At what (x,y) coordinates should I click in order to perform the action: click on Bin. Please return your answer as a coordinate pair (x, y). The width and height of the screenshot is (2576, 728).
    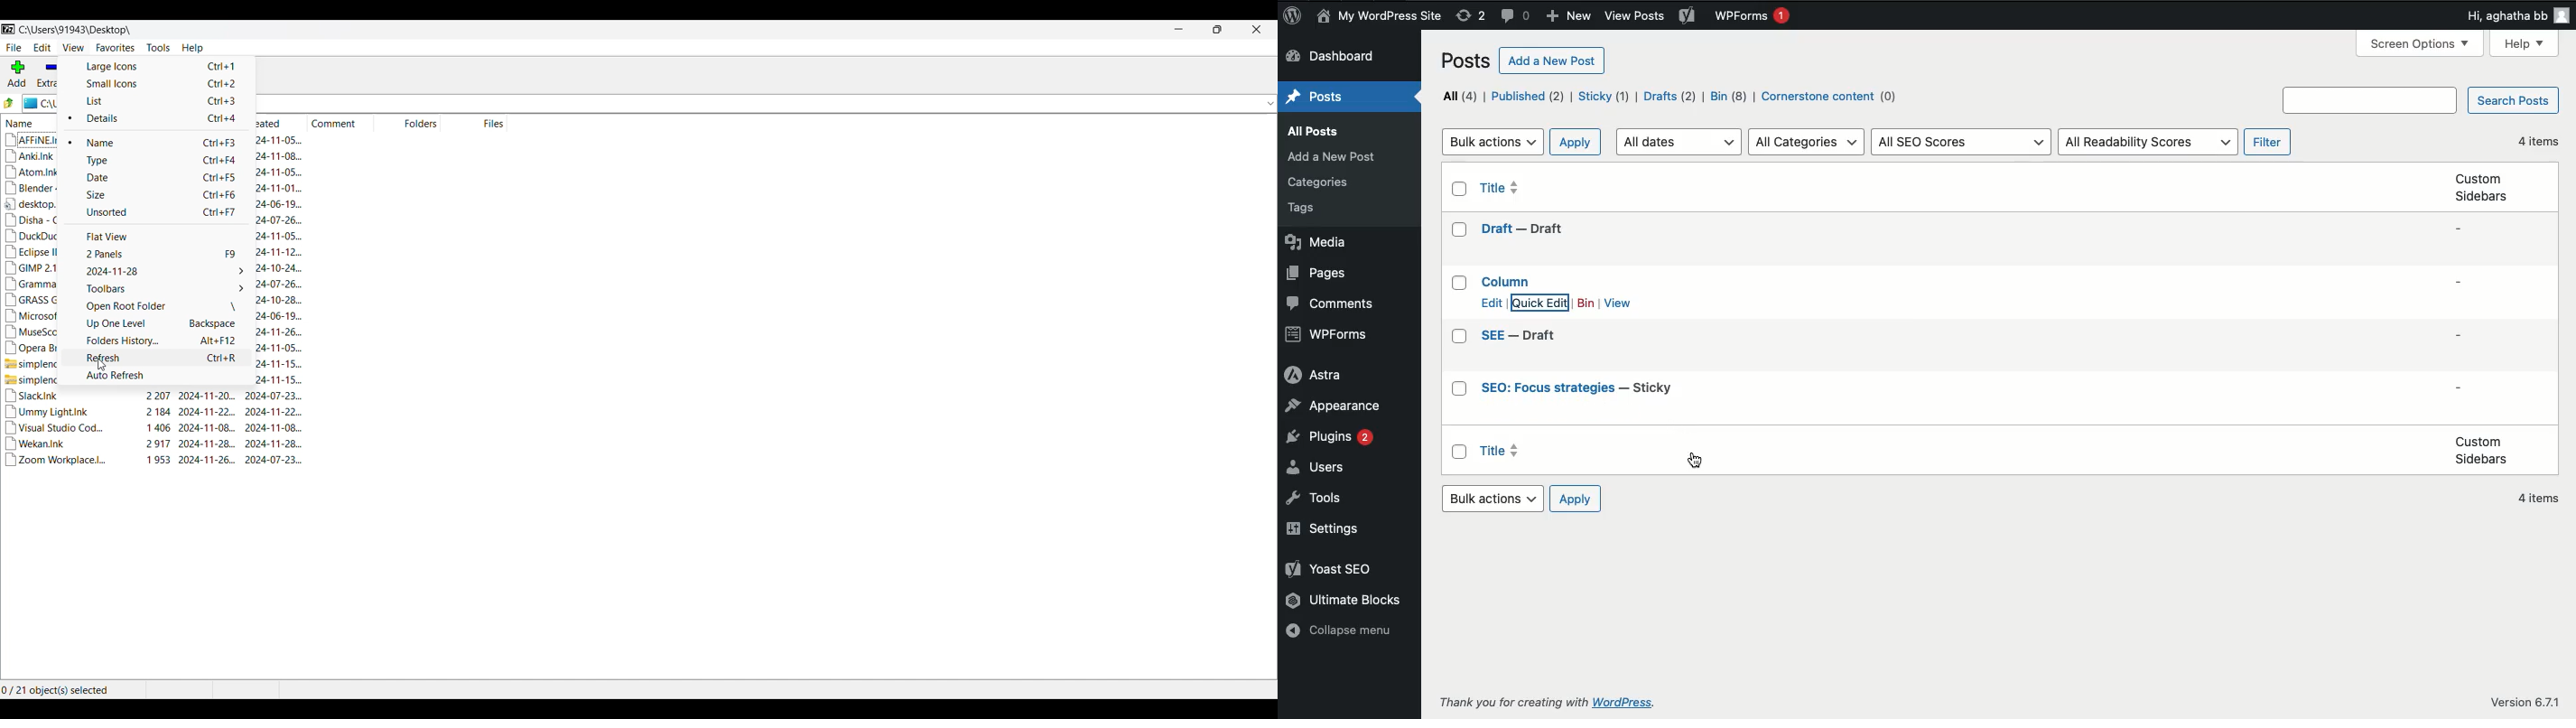
    Looking at the image, I should click on (1729, 98).